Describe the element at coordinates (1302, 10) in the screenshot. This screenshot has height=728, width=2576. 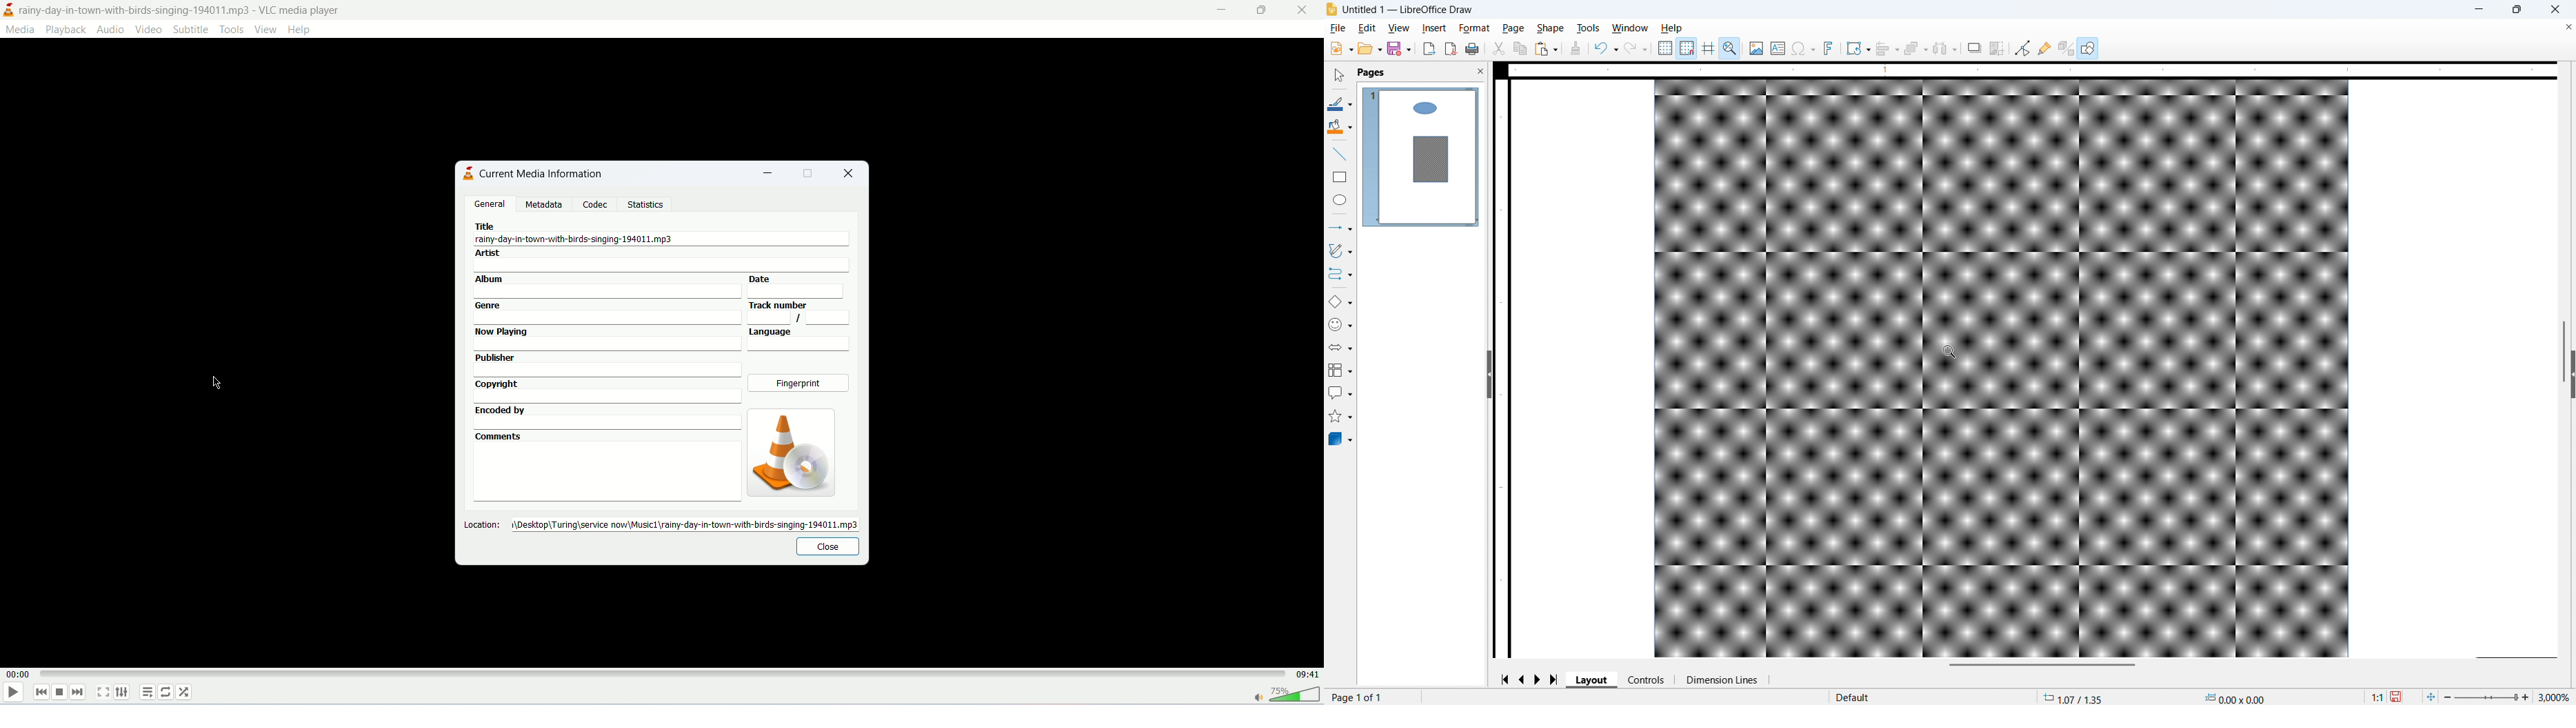
I see `close` at that location.